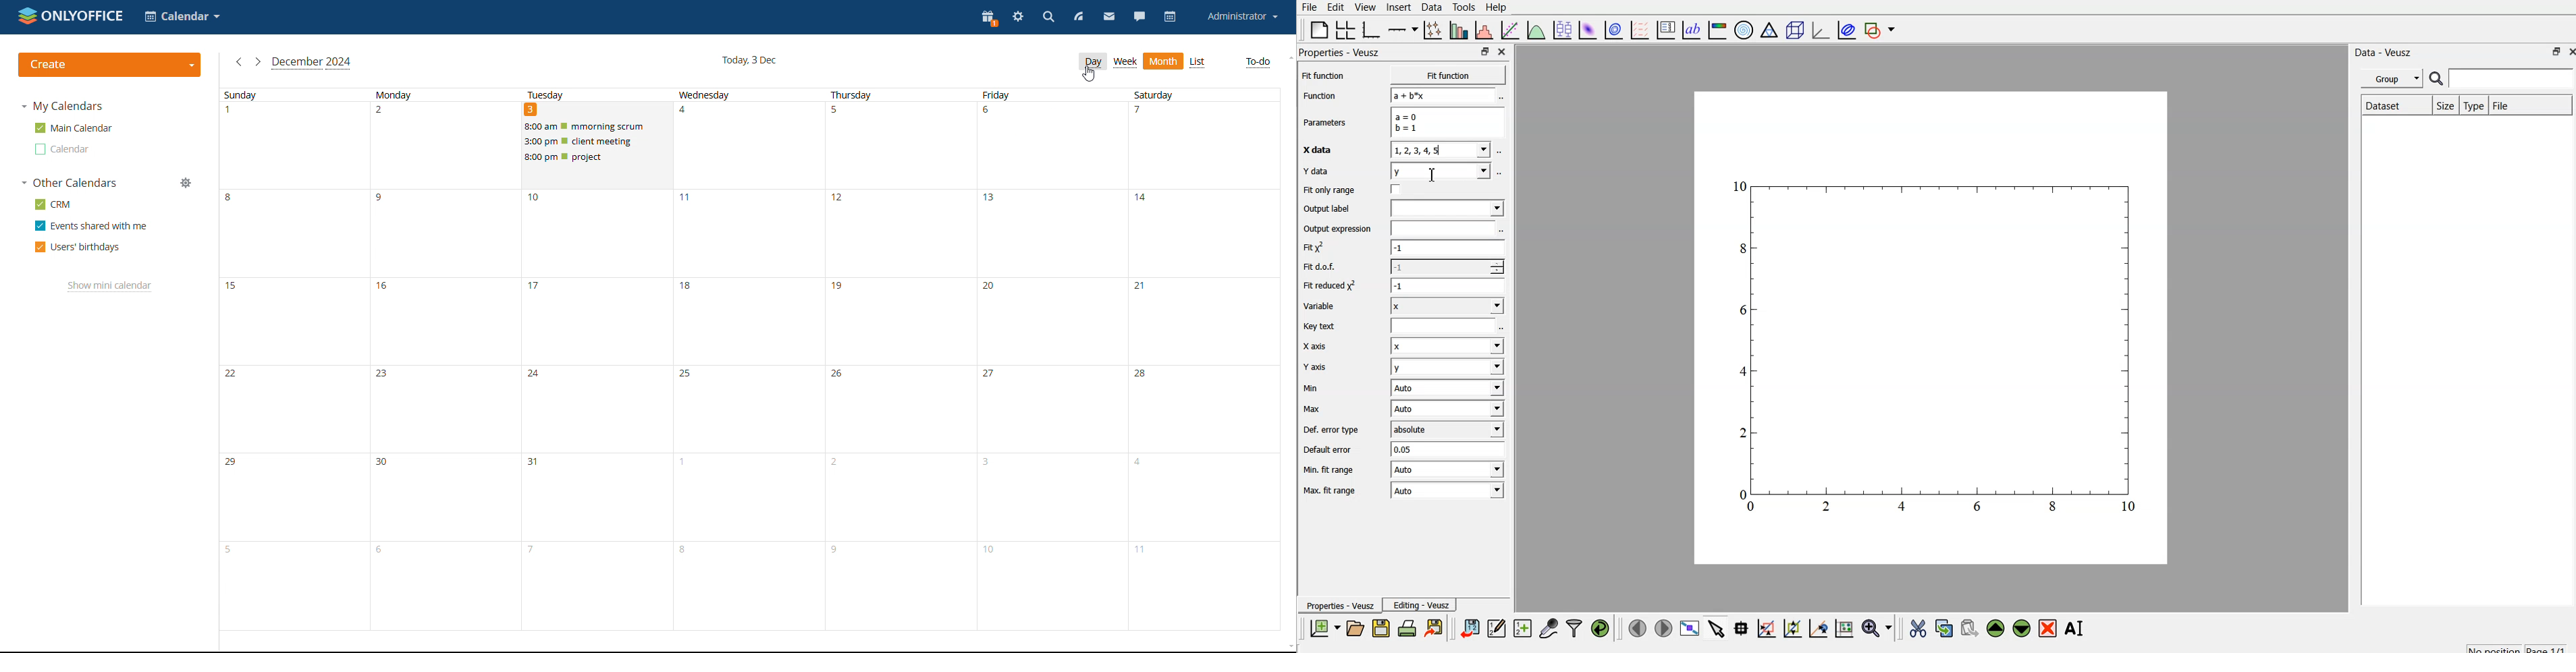  Describe the element at coordinates (1845, 628) in the screenshot. I see `click to reset graph axes` at that location.